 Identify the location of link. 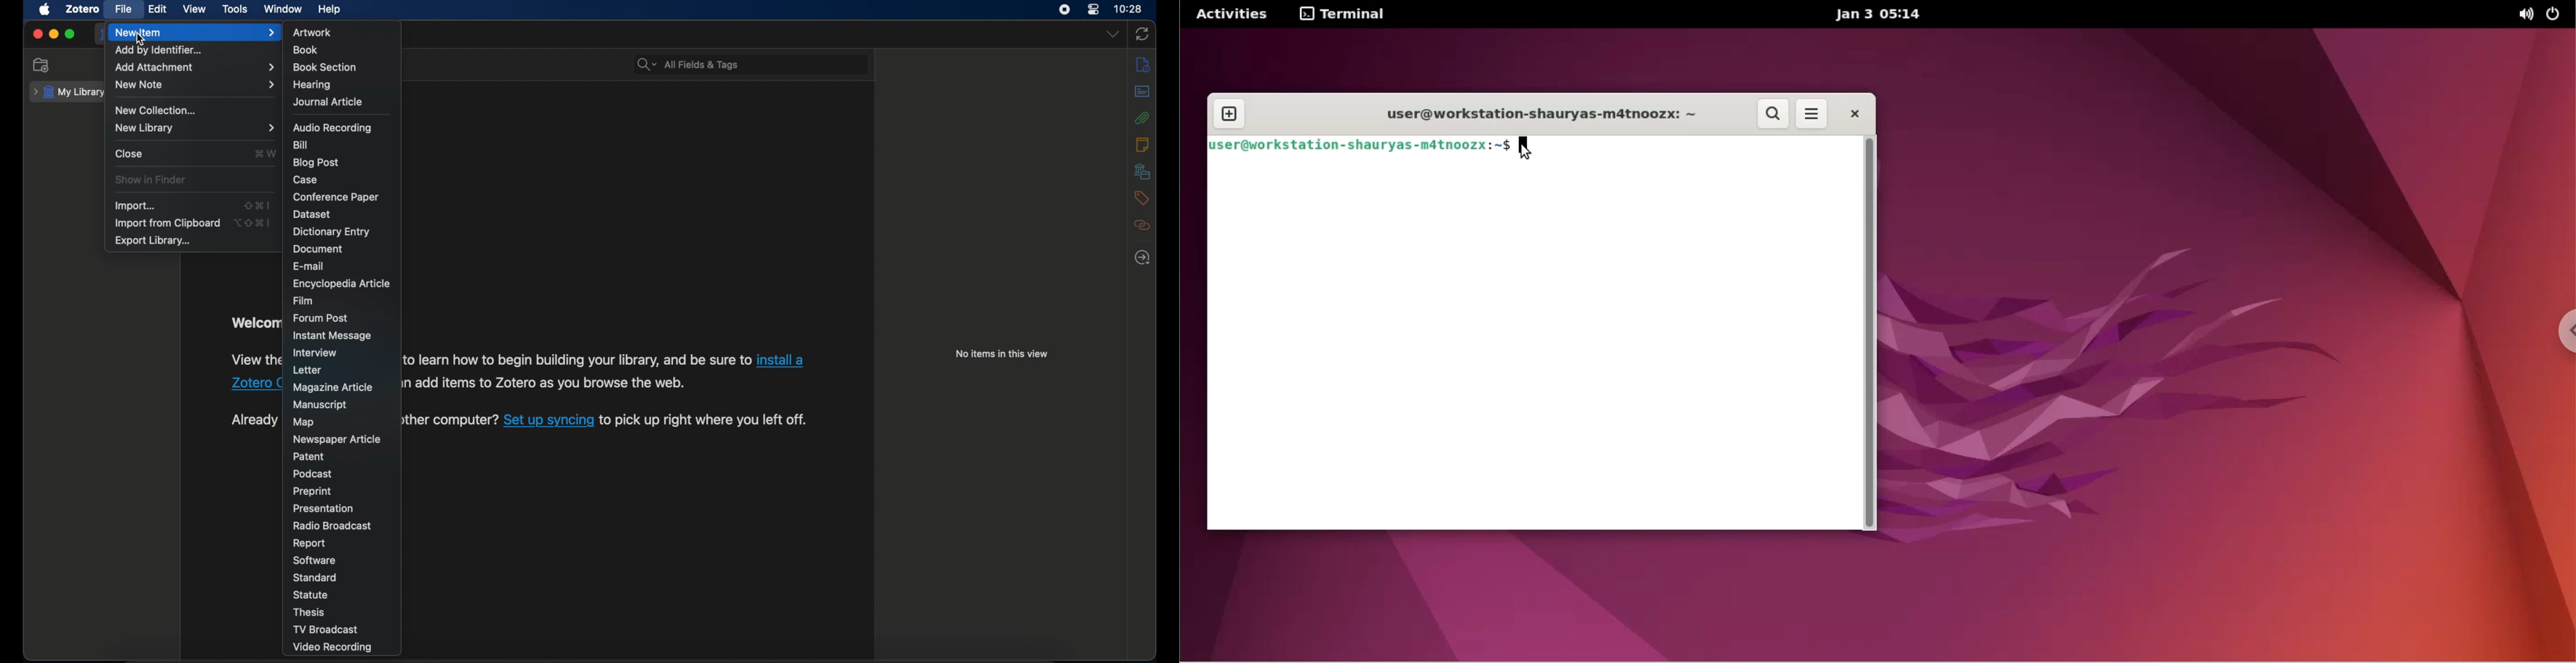
(549, 419).